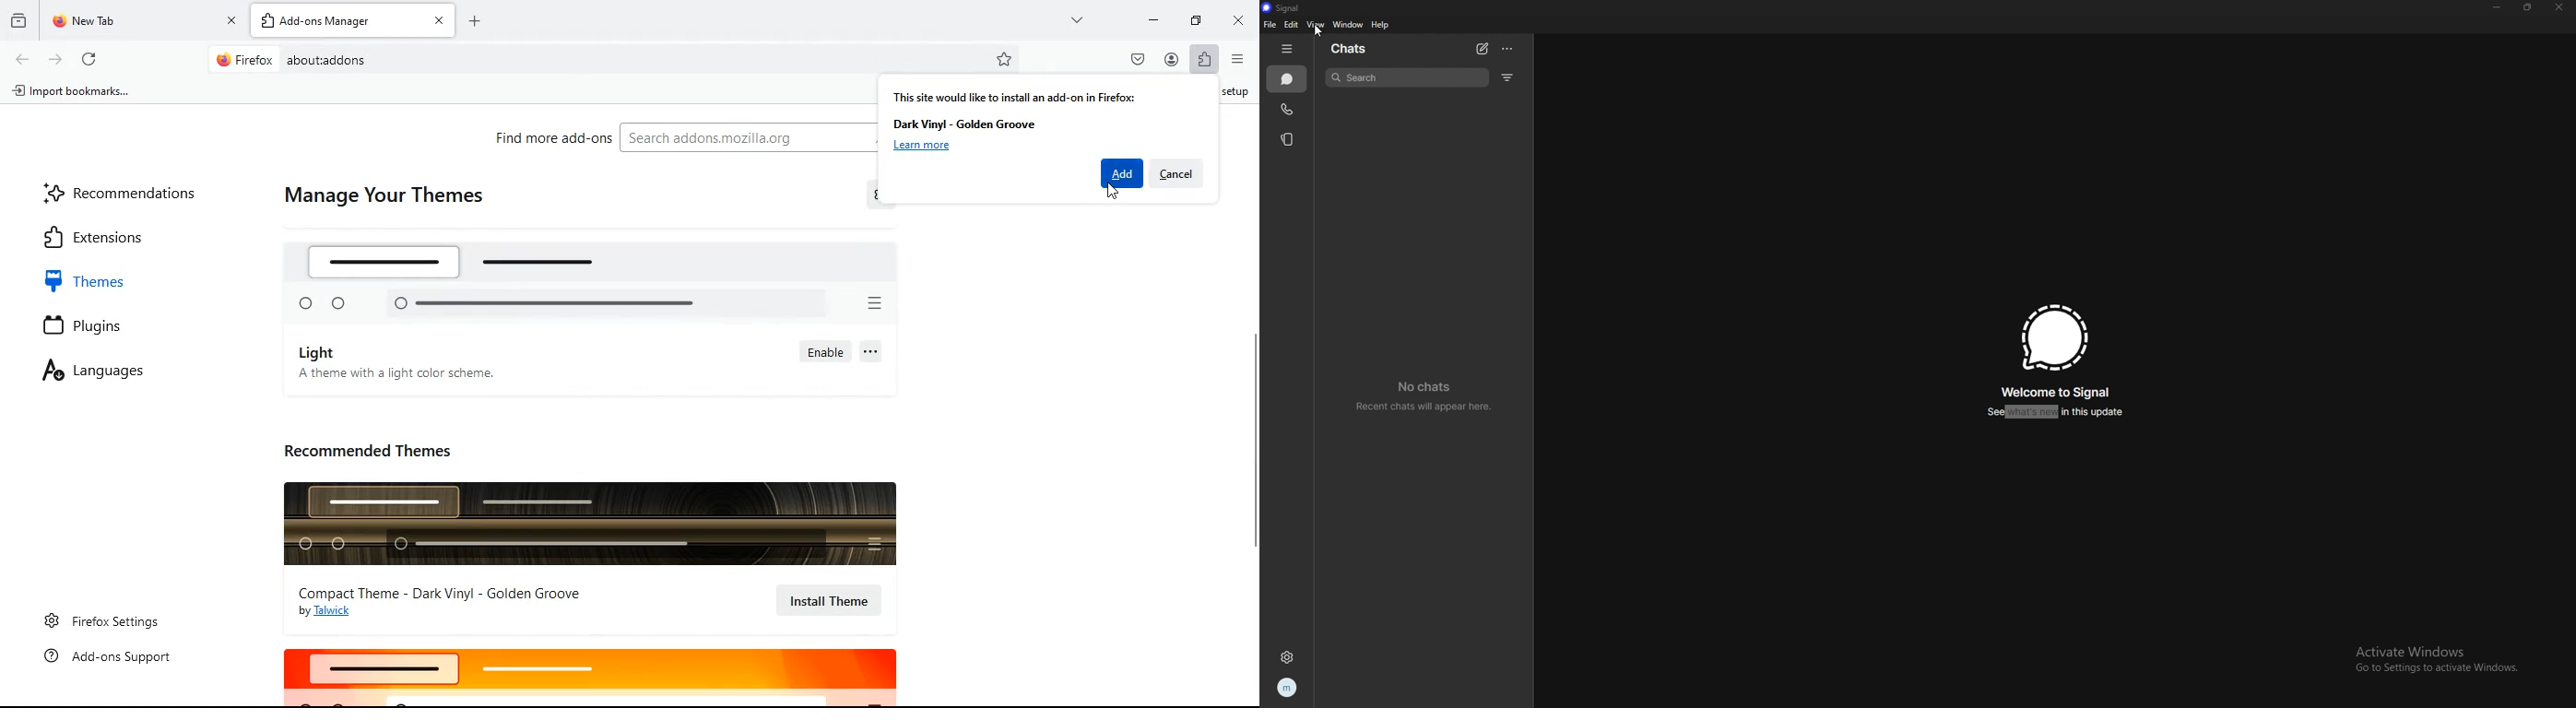 The image size is (2576, 728). What do you see at coordinates (874, 352) in the screenshot?
I see `more` at bounding box center [874, 352].